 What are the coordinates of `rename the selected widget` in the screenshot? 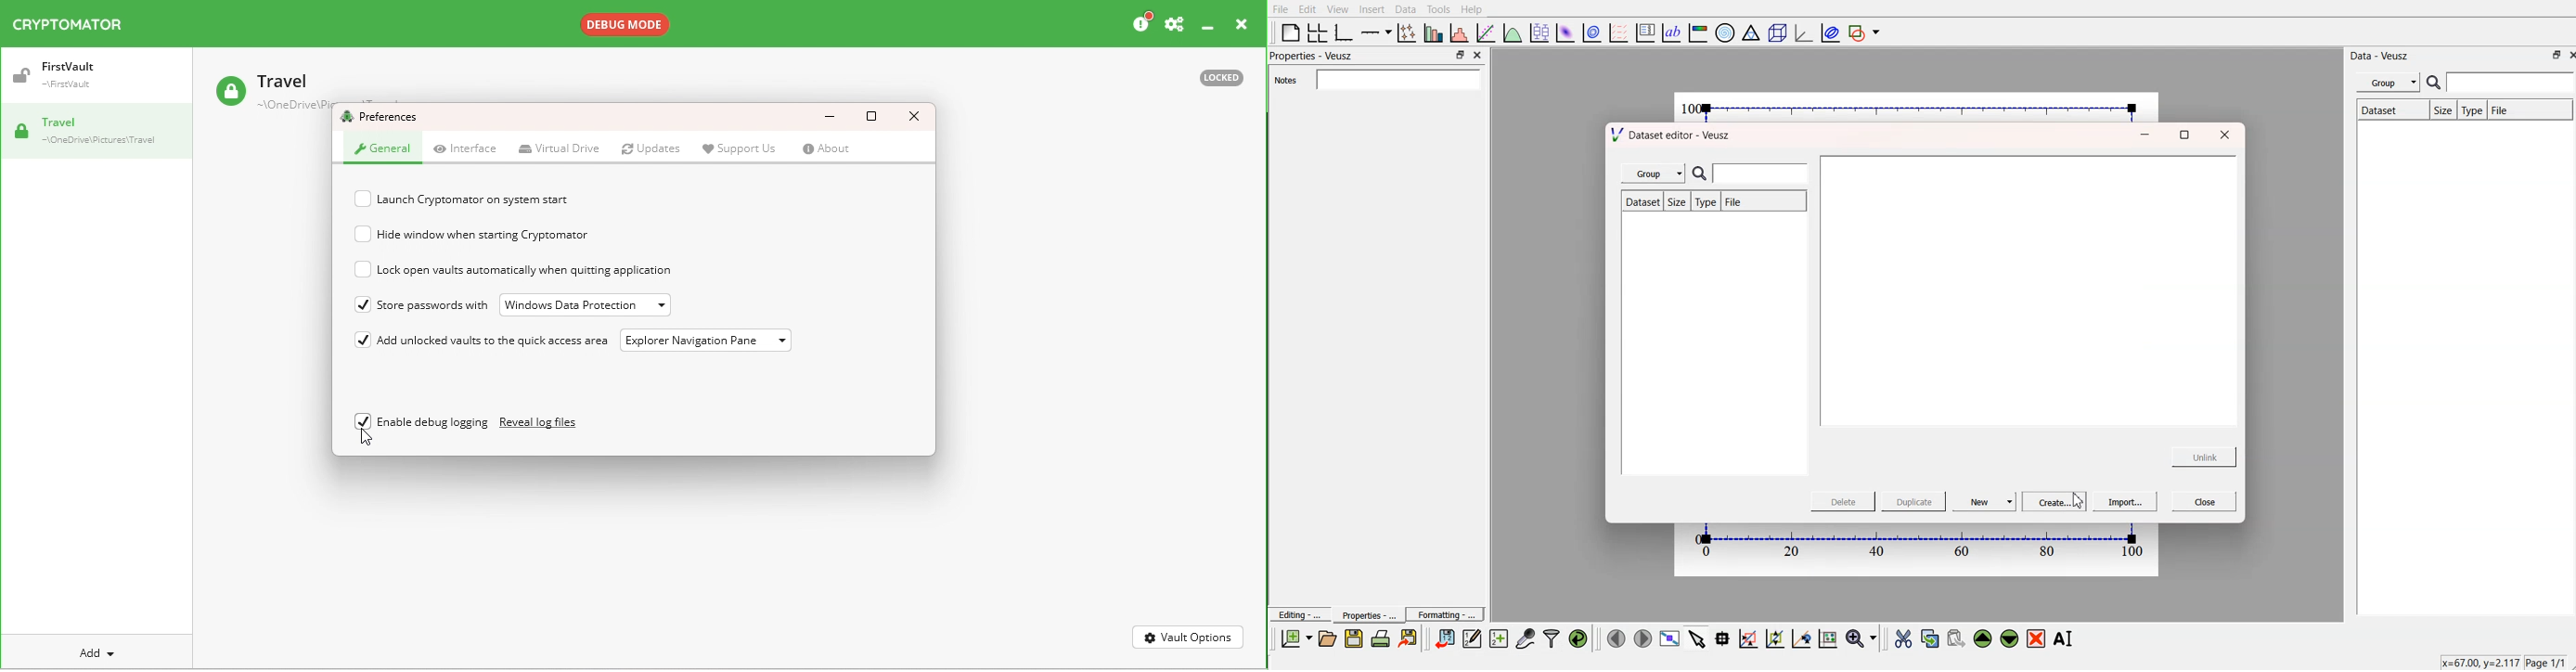 It's located at (2064, 639).